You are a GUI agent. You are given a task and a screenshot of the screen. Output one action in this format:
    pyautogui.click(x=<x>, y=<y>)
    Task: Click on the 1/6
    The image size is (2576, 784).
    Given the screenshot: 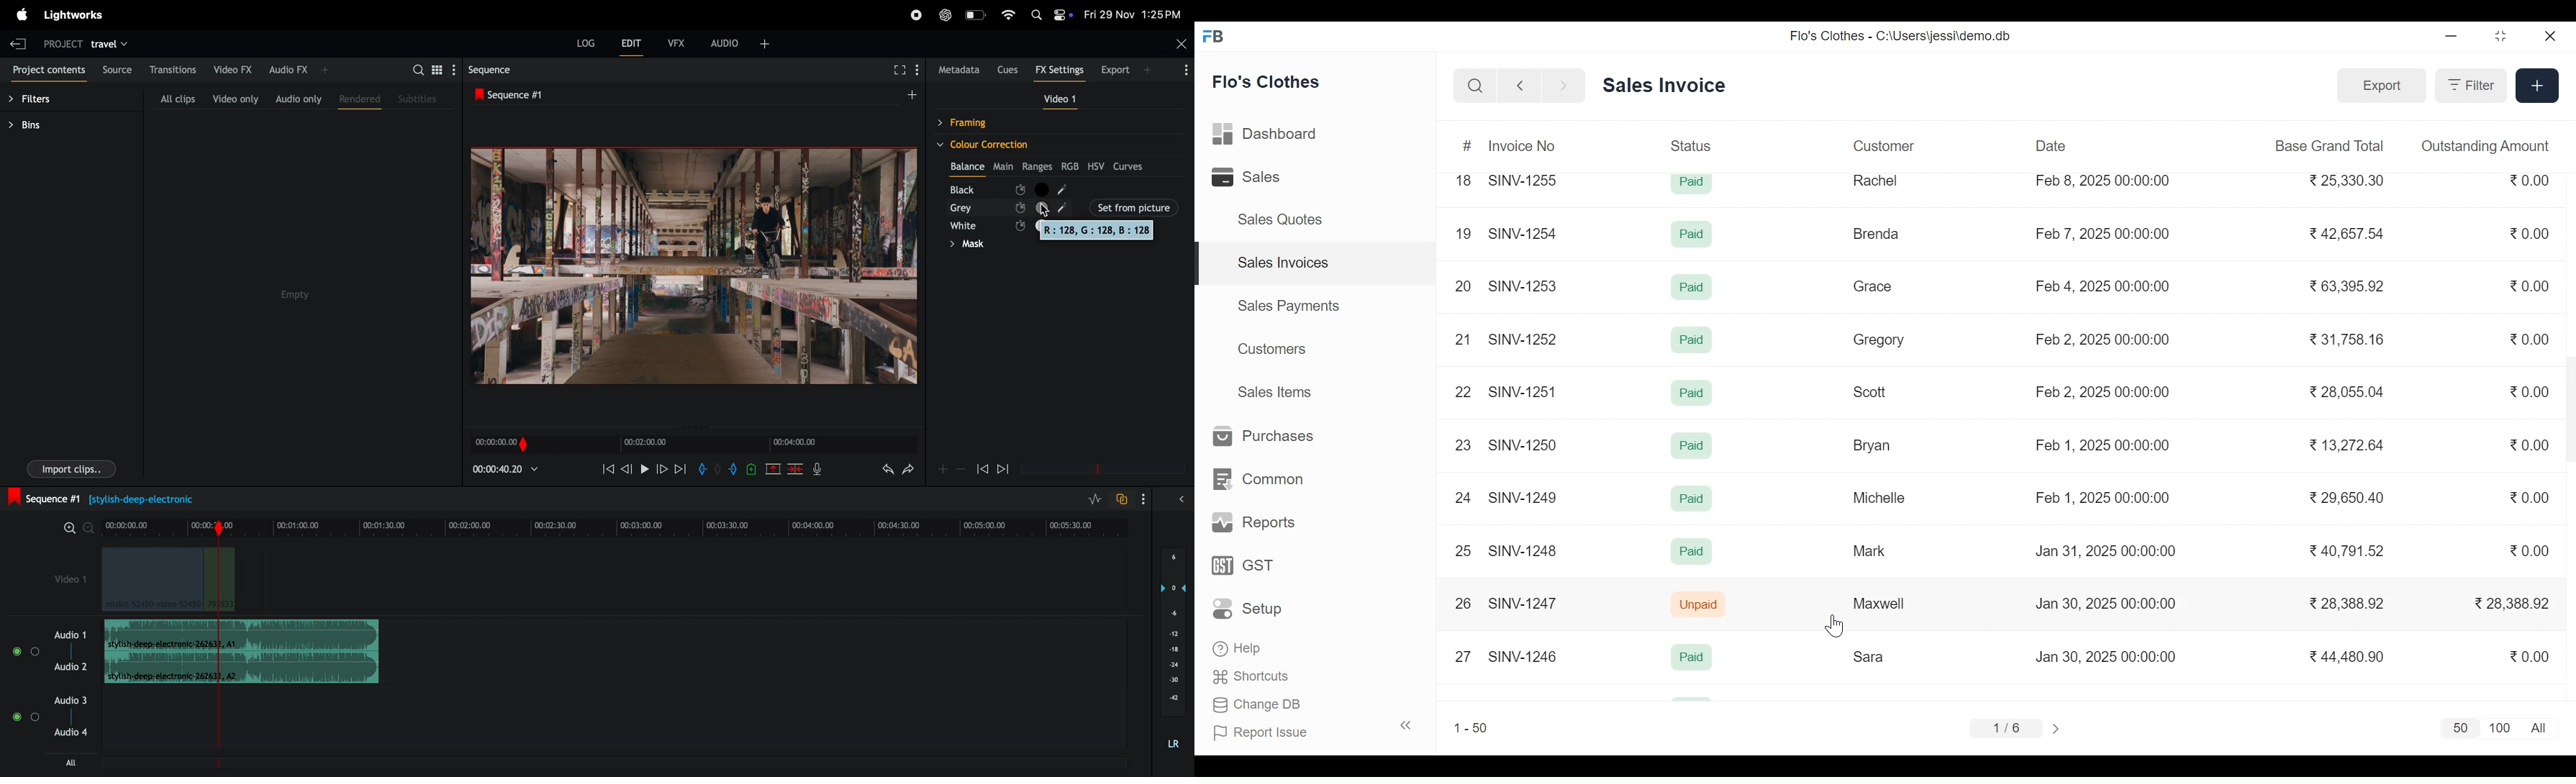 What is the action you would take?
    pyautogui.click(x=2005, y=726)
    